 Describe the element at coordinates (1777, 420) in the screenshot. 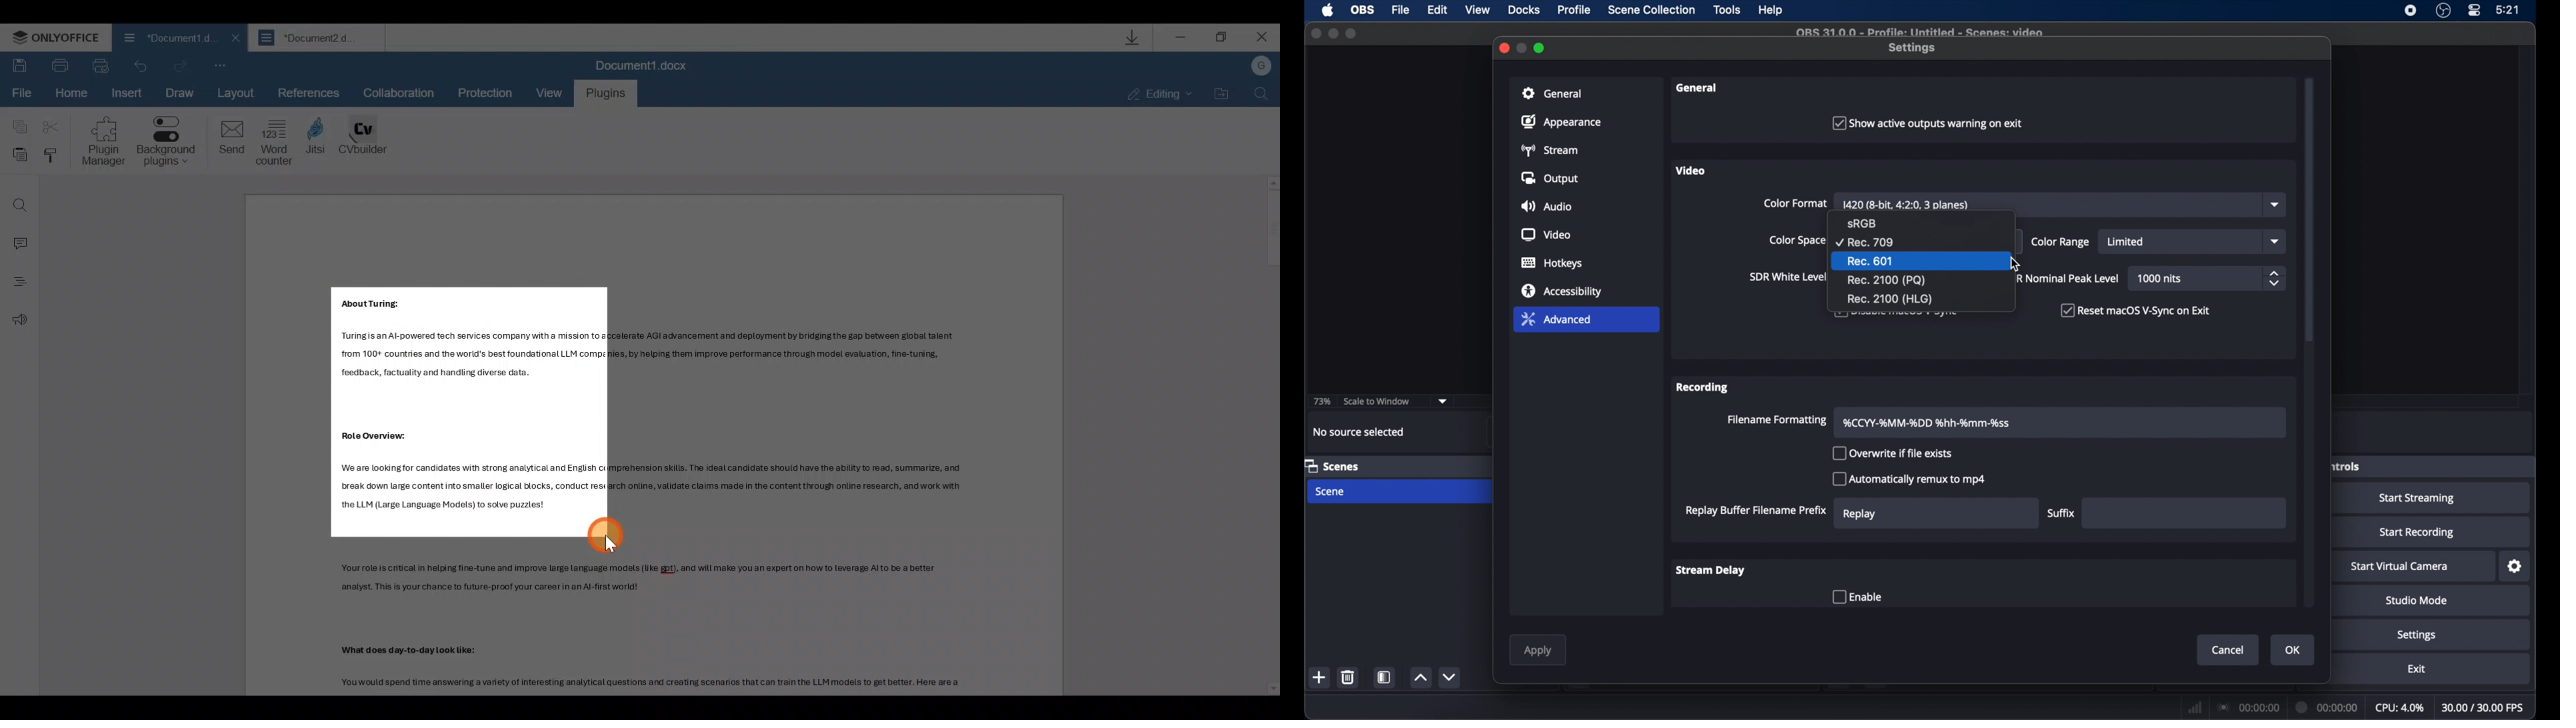

I see `filename formatting` at that location.